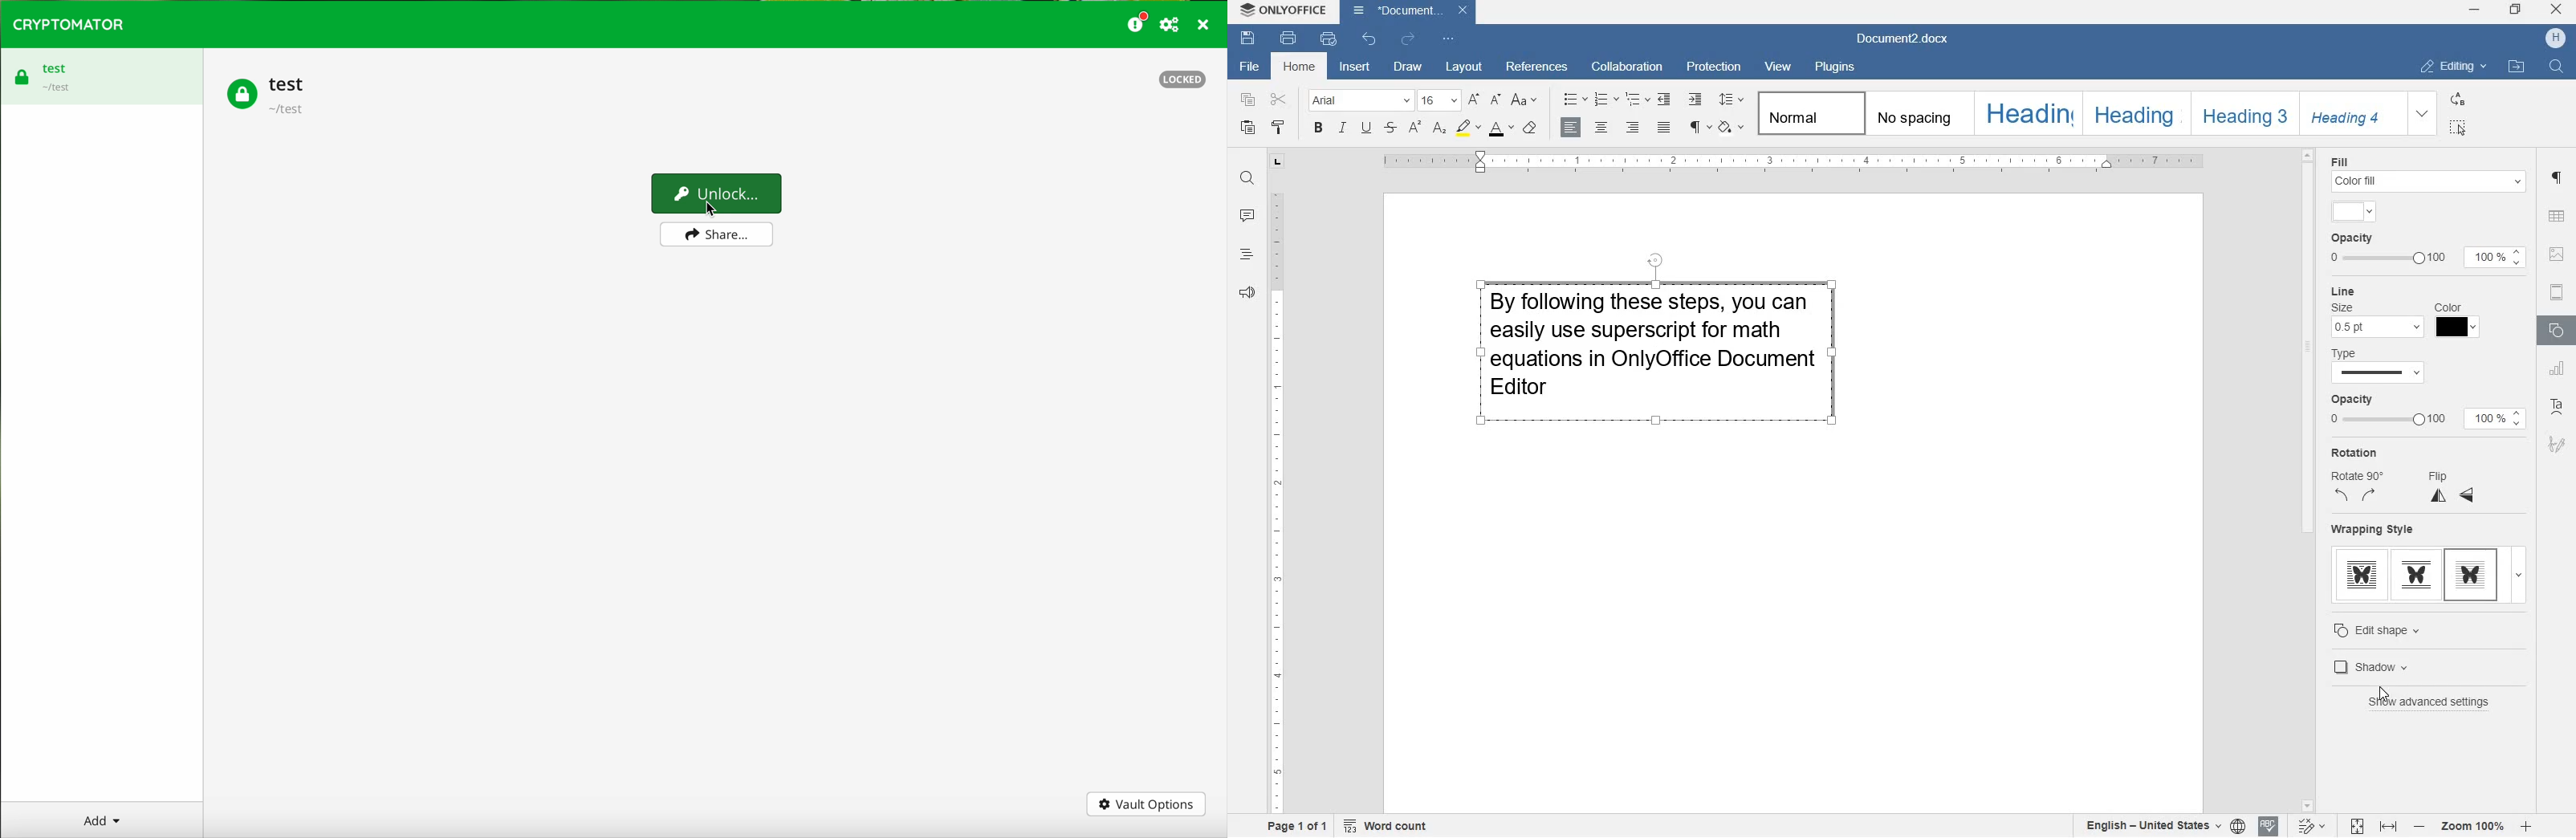 The width and height of the screenshot is (2576, 840). Describe the element at coordinates (2313, 825) in the screenshot. I see `track changes` at that location.